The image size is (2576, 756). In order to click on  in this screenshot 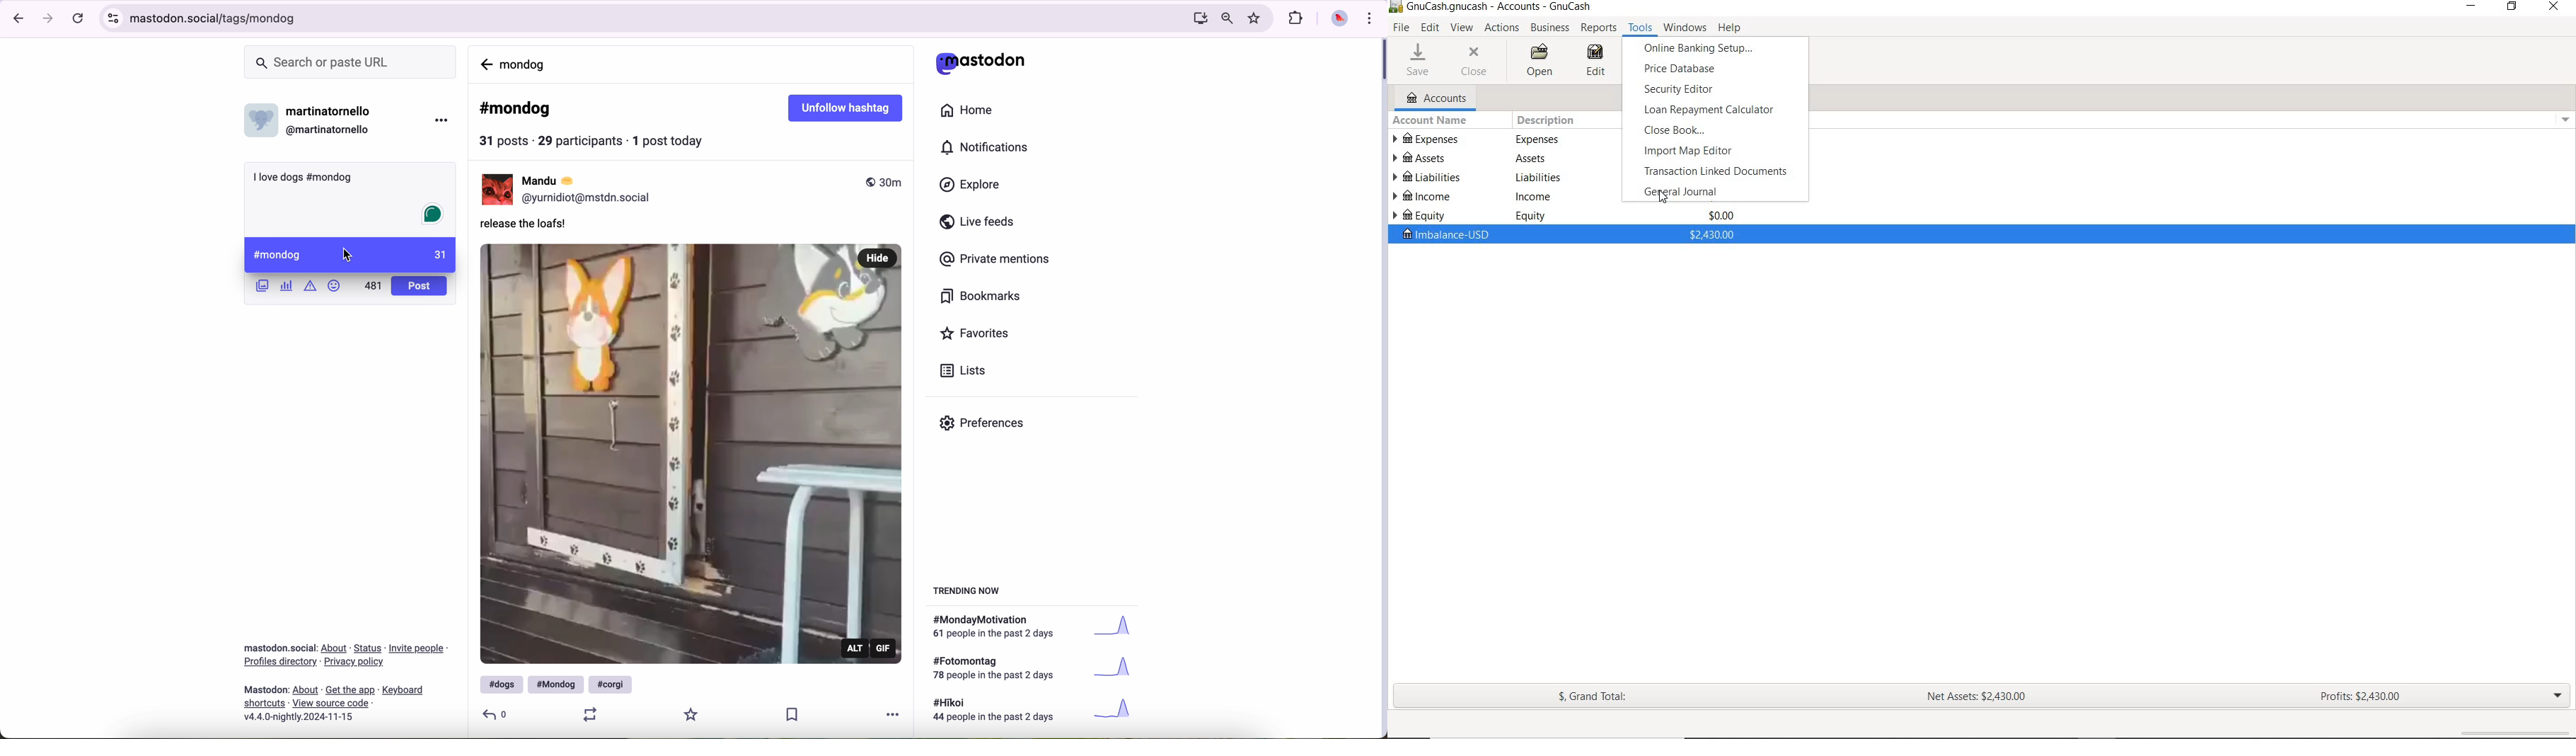, I will do `click(1532, 216)`.